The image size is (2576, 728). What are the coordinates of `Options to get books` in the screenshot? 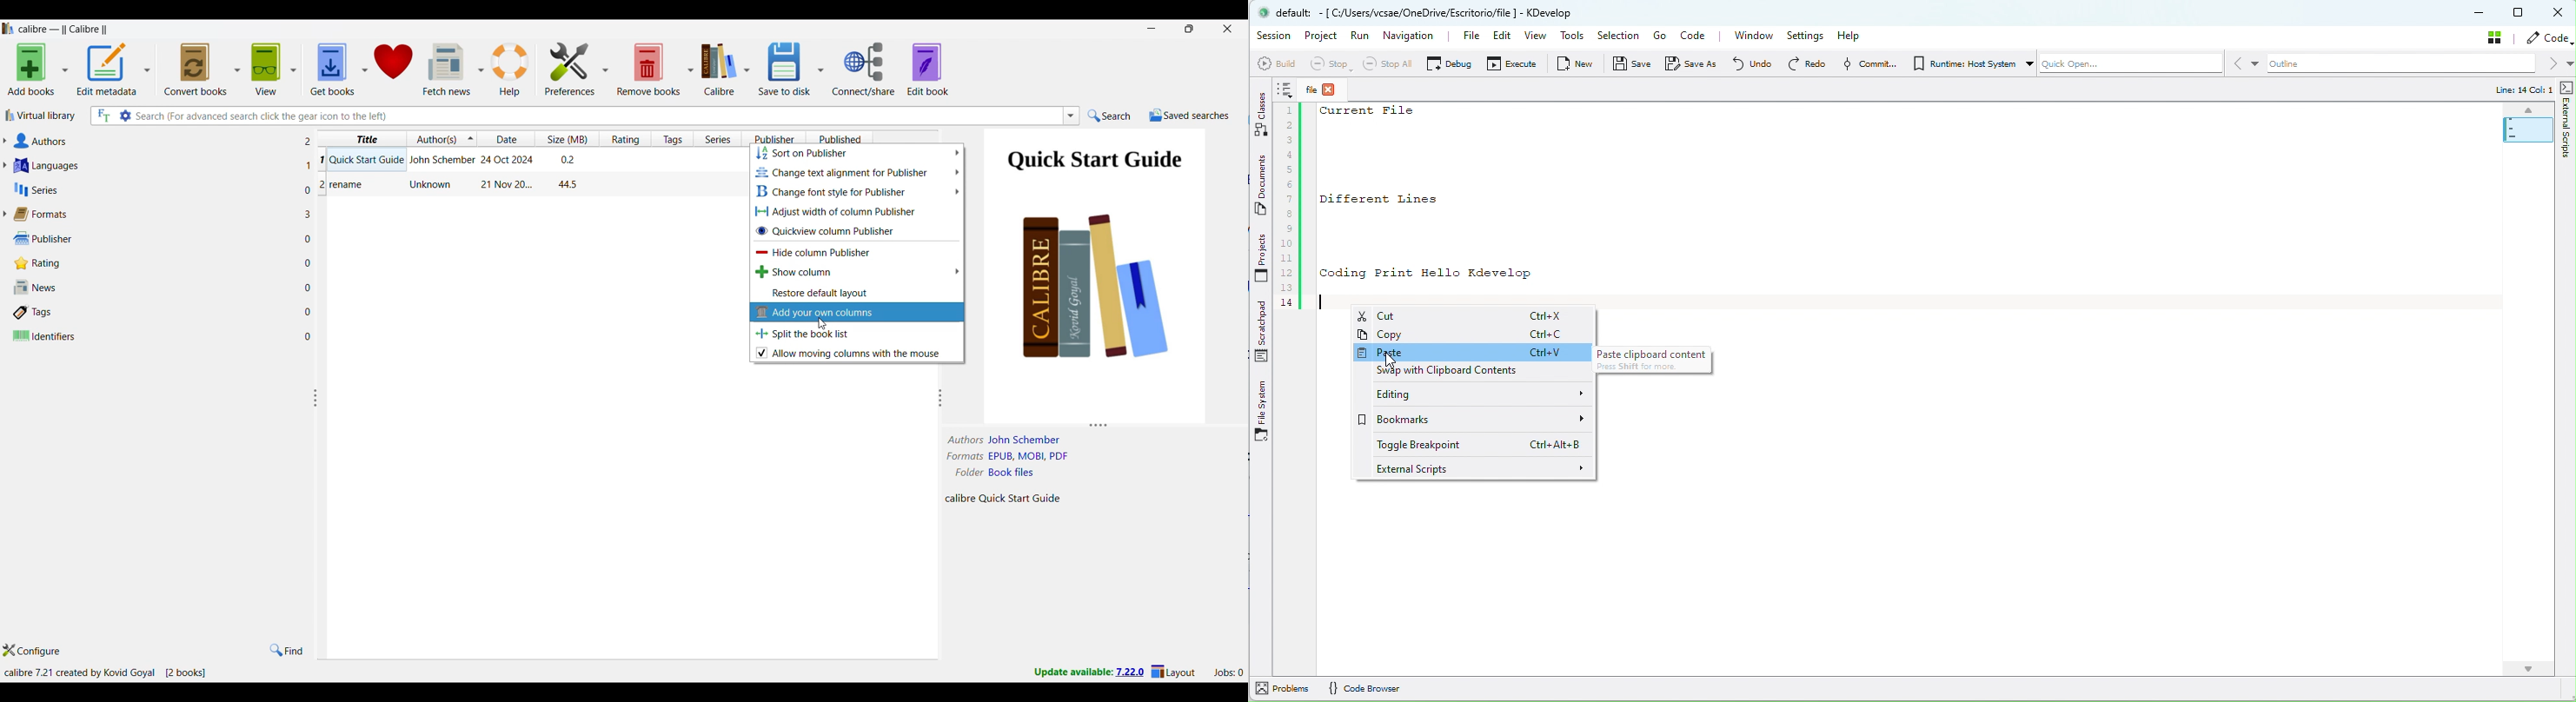 It's located at (339, 69).